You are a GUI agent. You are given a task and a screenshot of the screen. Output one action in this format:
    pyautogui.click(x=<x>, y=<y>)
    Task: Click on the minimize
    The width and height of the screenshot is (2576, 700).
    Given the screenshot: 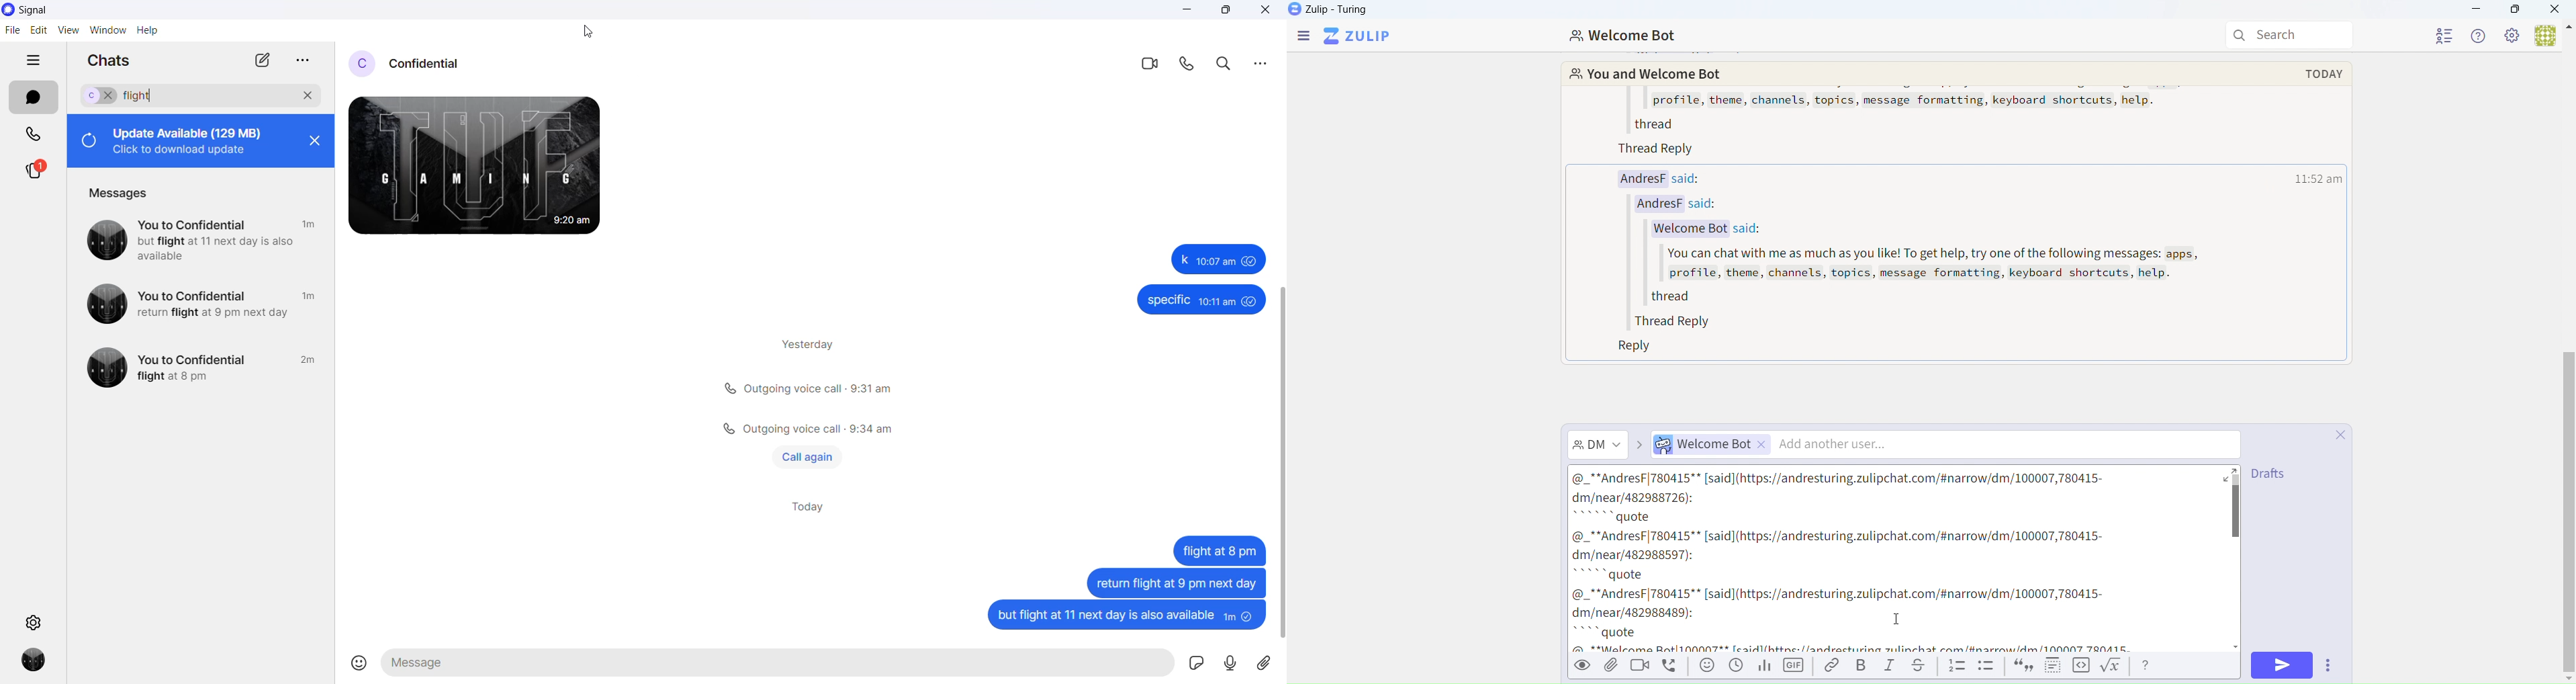 What is the action you would take?
    pyautogui.click(x=1192, y=11)
    